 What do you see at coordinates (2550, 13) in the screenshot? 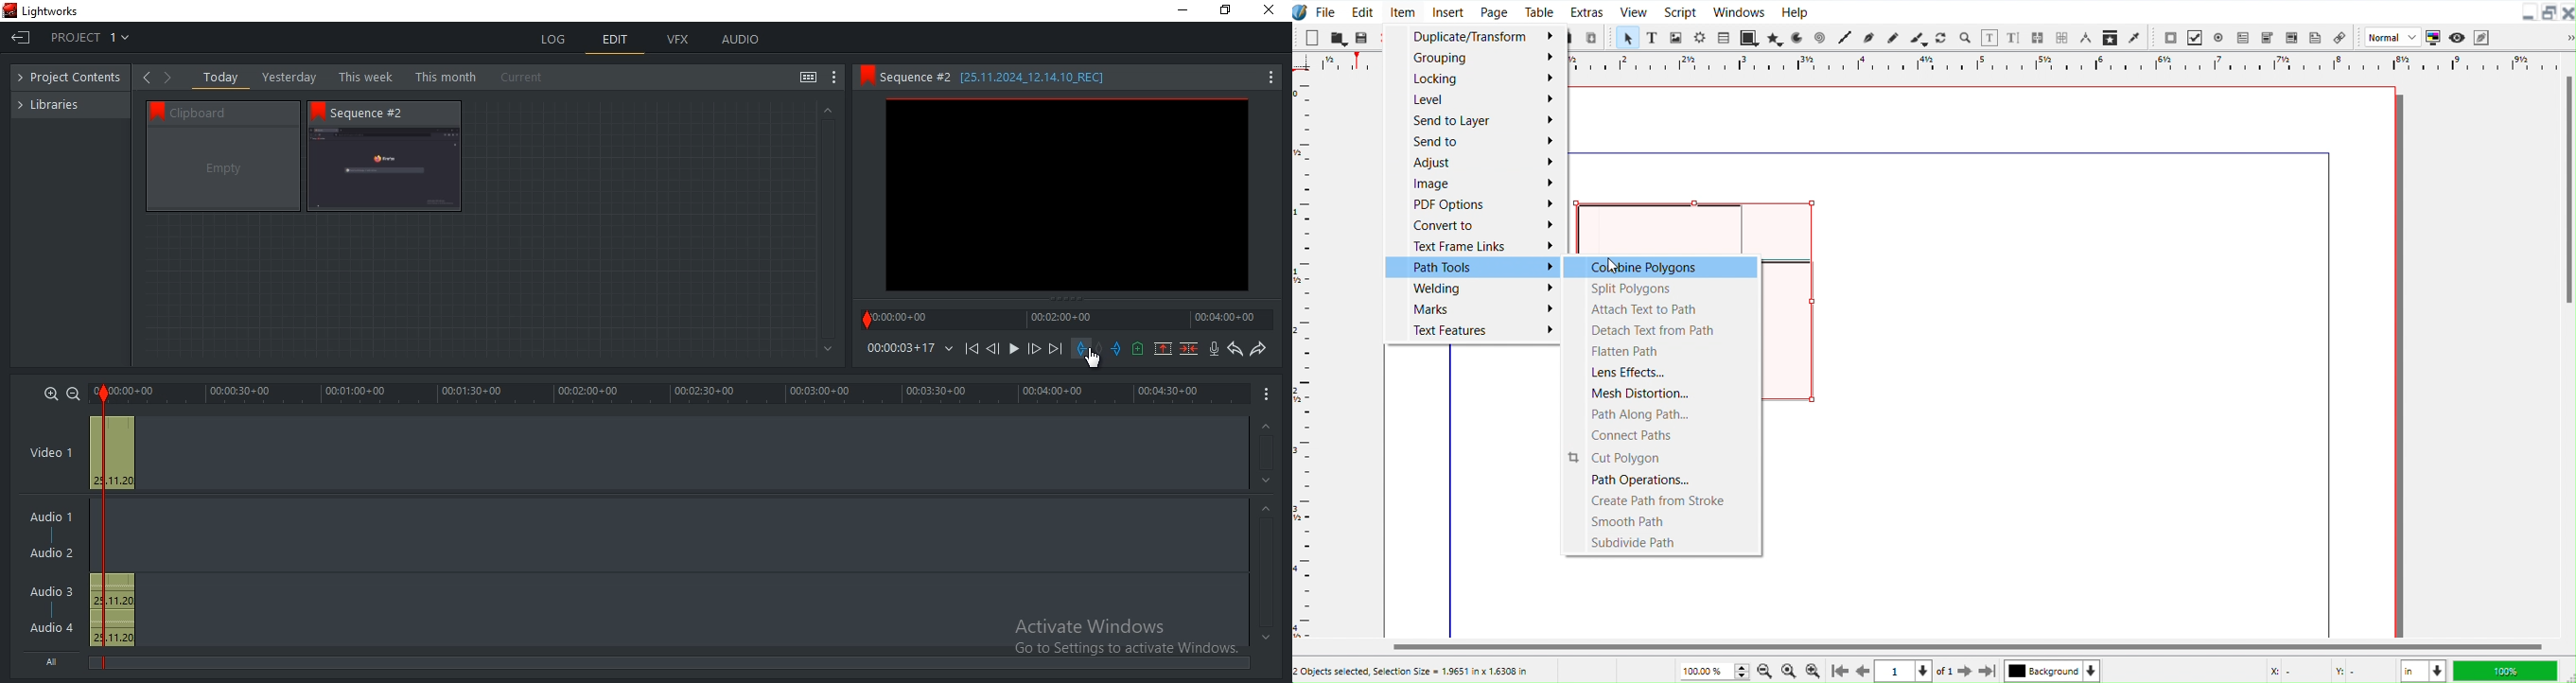
I see `Maximize` at bounding box center [2550, 13].